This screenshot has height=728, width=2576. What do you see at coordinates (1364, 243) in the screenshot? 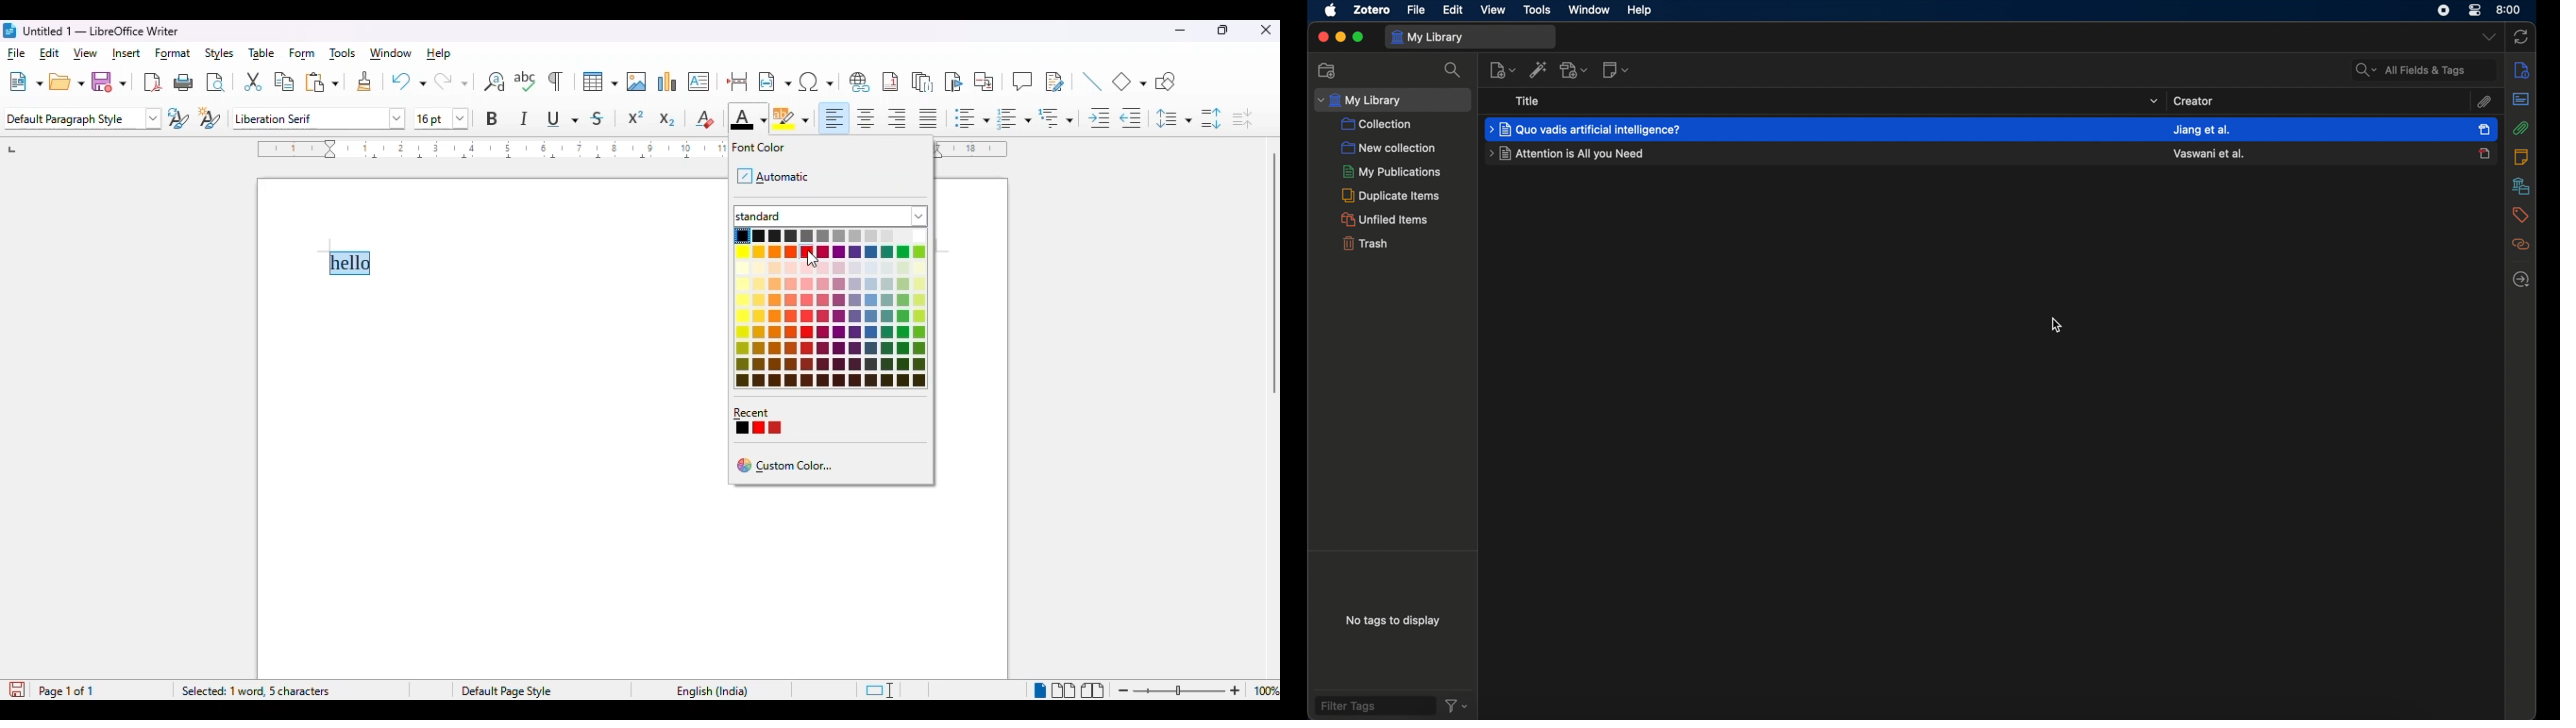
I see `trash` at bounding box center [1364, 243].